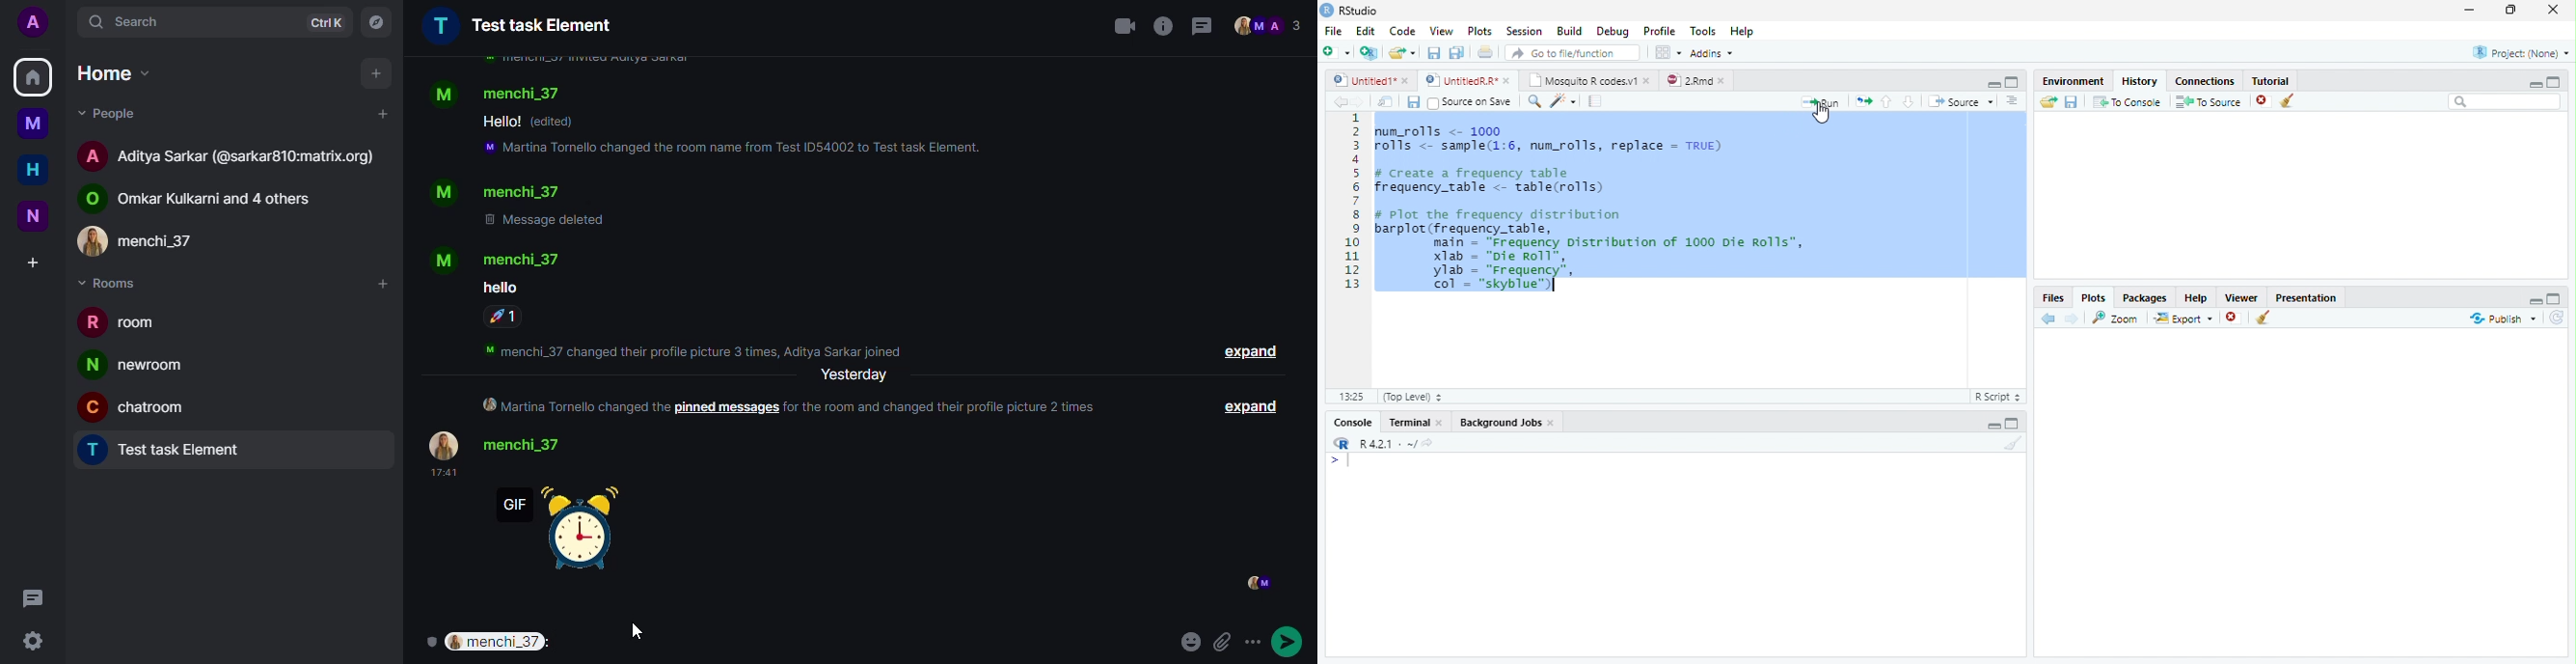  Describe the element at coordinates (34, 600) in the screenshot. I see `threads` at that location.